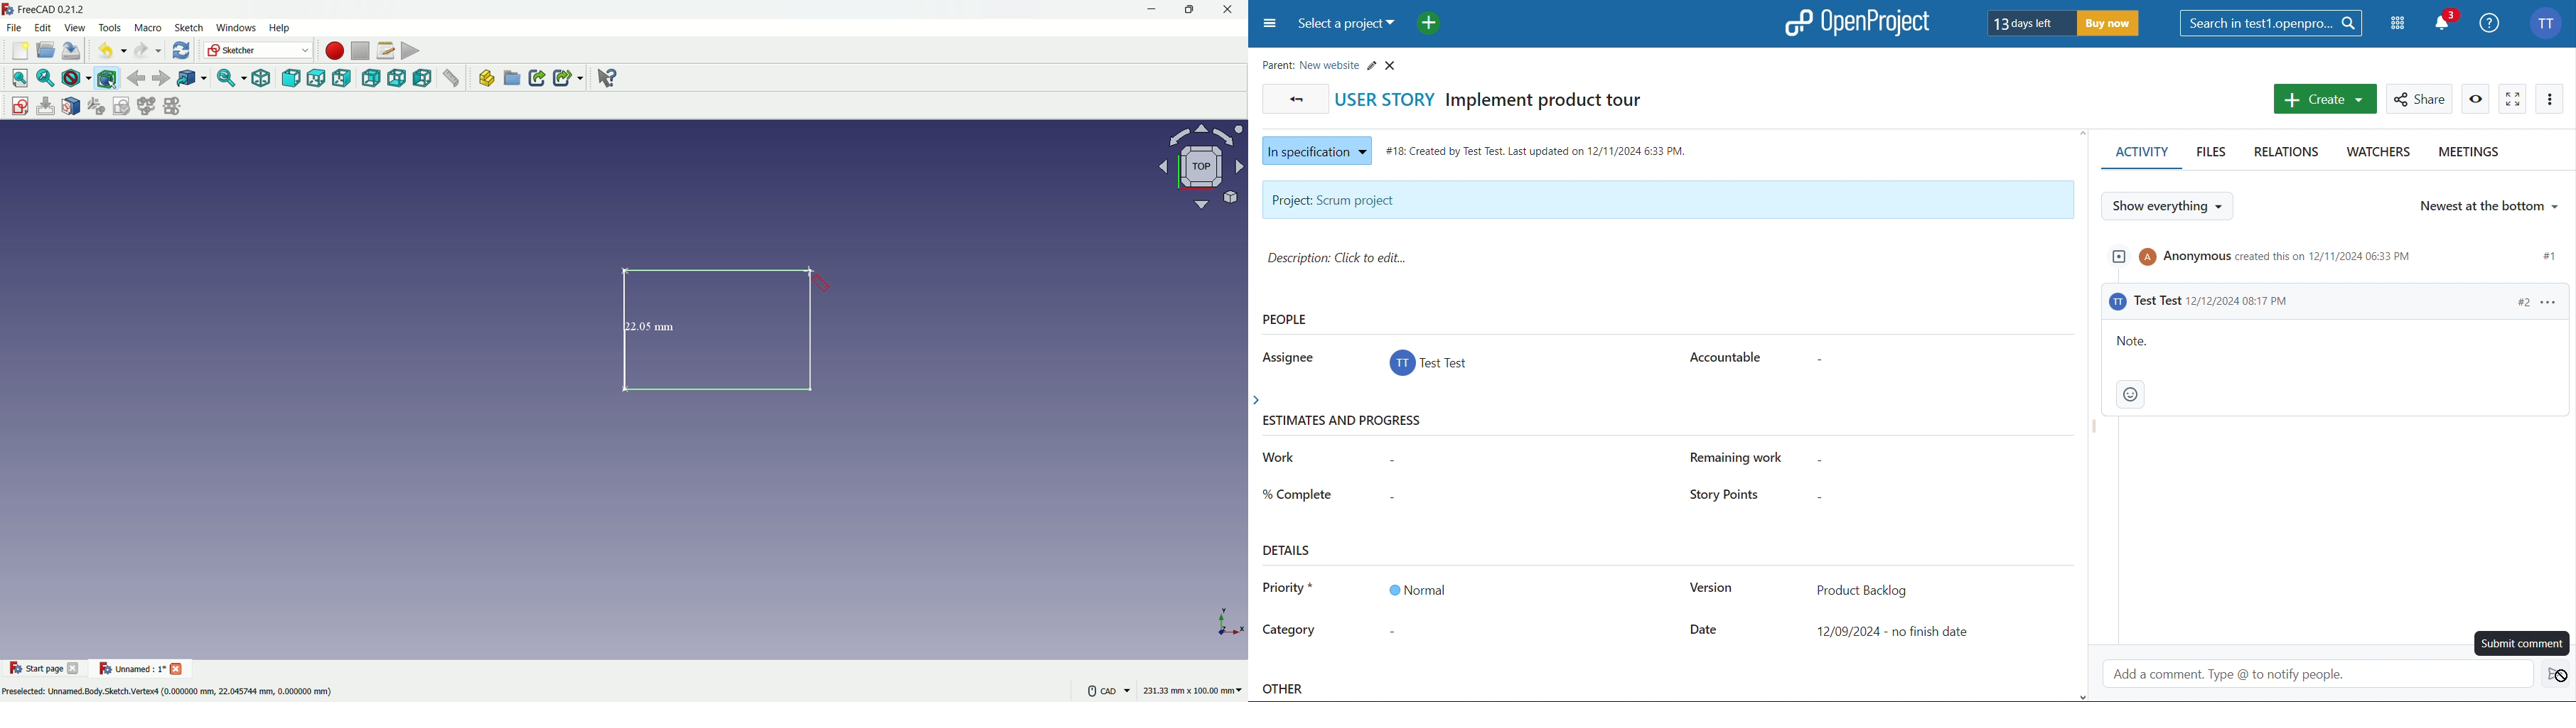 The height and width of the screenshot is (728, 2576). I want to click on merge sketches, so click(148, 107).